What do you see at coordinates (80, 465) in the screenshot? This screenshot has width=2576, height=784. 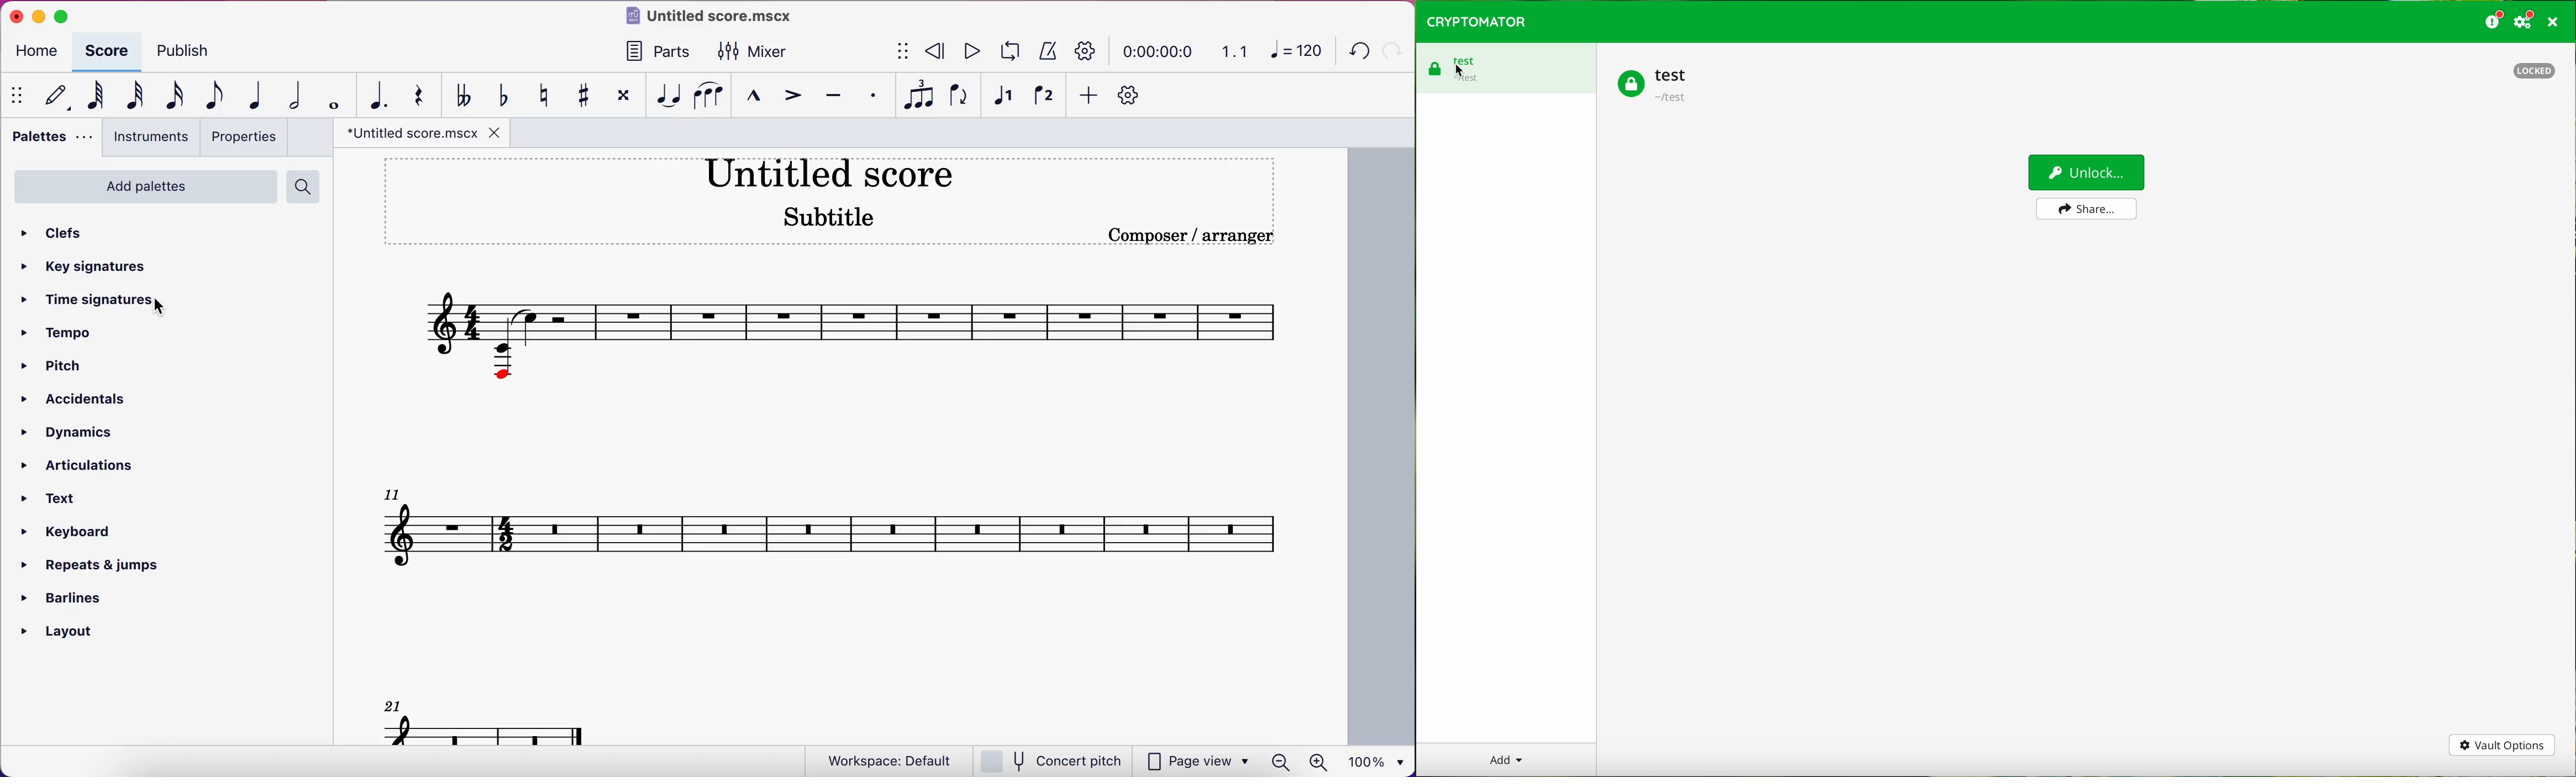 I see `articulations` at bounding box center [80, 465].